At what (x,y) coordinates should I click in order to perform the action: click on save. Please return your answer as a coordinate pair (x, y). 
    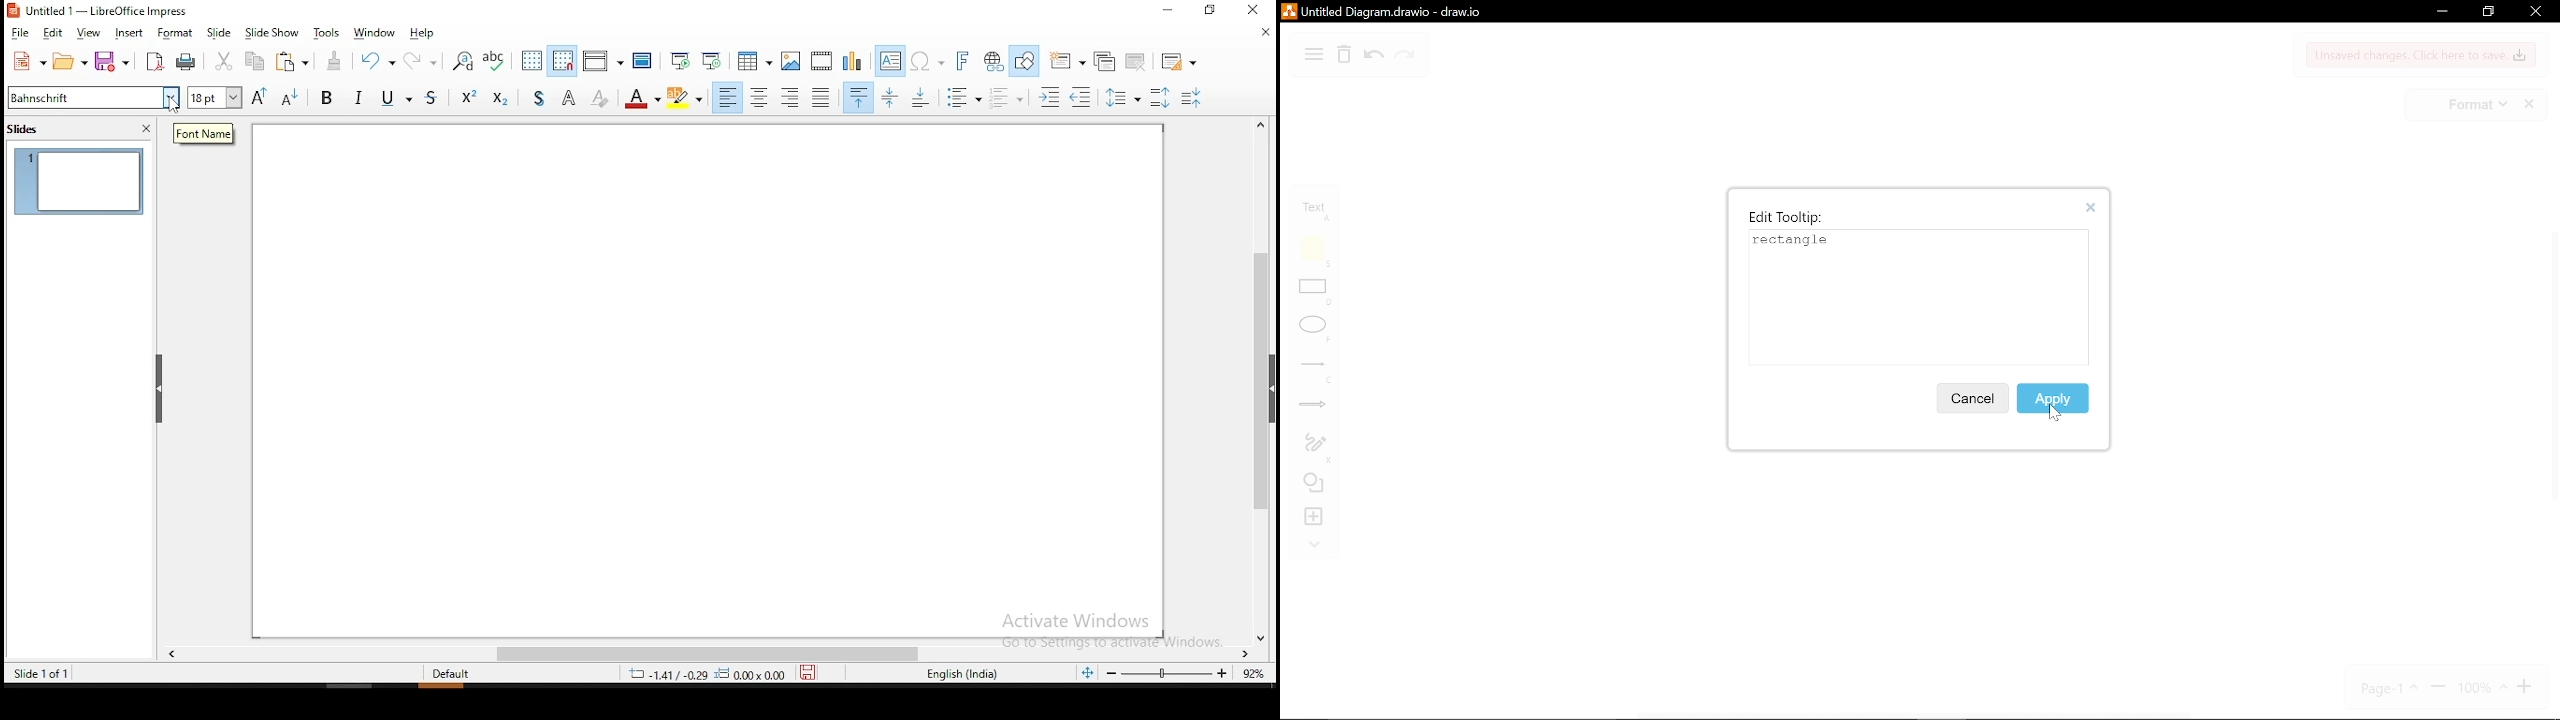
    Looking at the image, I should click on (113, 60).